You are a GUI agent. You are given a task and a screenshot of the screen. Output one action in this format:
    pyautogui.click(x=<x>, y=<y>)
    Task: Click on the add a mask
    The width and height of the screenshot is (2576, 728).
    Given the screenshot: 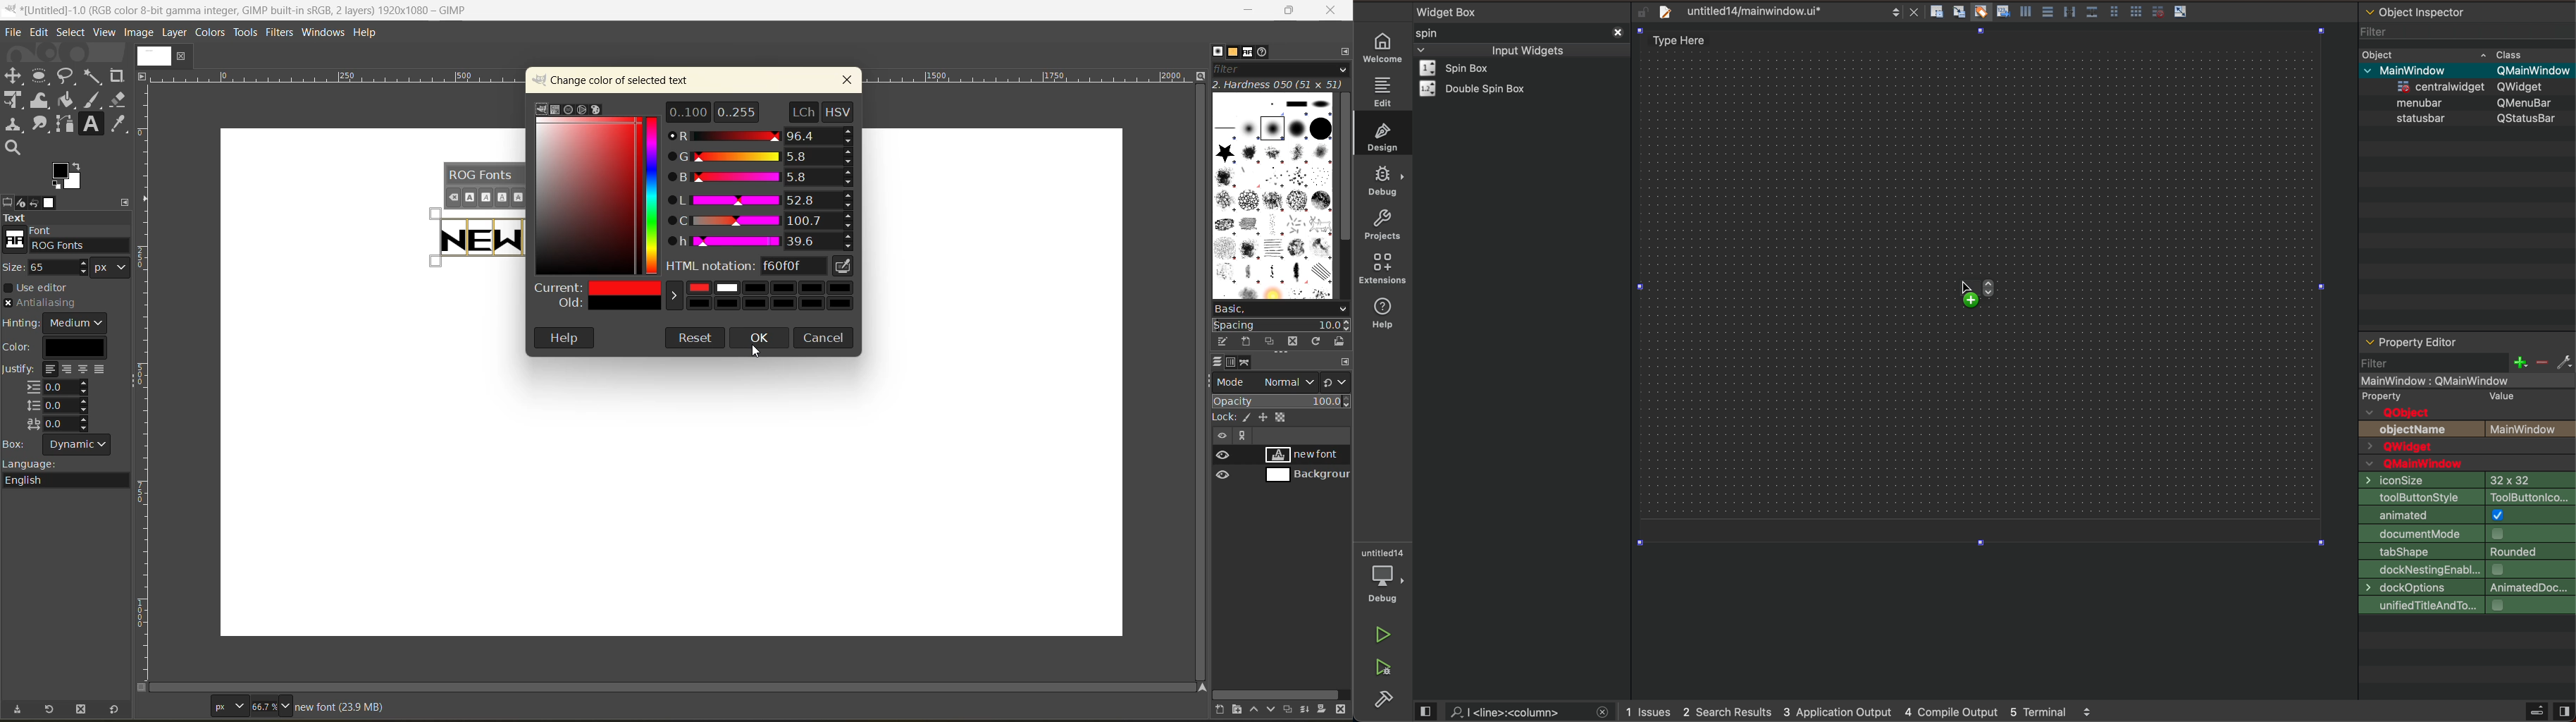 What is the action you would take?
    pyautogui.click(x=1323, y=708)
    